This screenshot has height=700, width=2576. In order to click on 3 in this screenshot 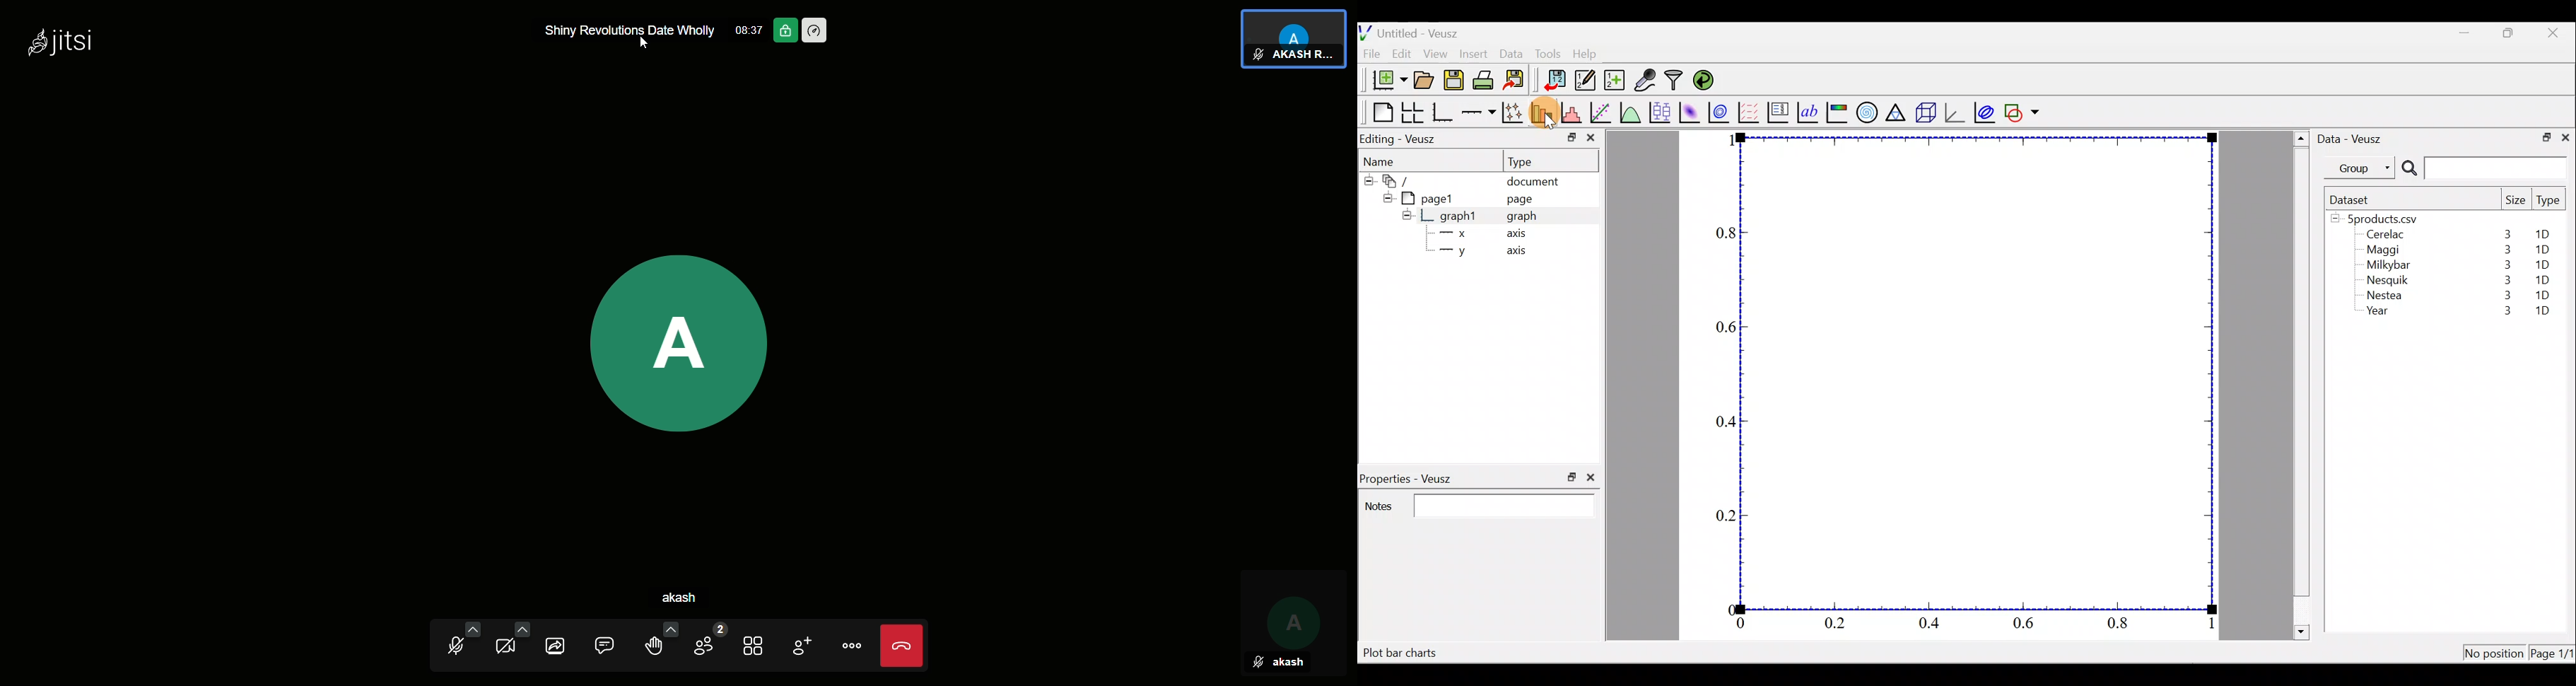, I will do `click(2505, 279)`.